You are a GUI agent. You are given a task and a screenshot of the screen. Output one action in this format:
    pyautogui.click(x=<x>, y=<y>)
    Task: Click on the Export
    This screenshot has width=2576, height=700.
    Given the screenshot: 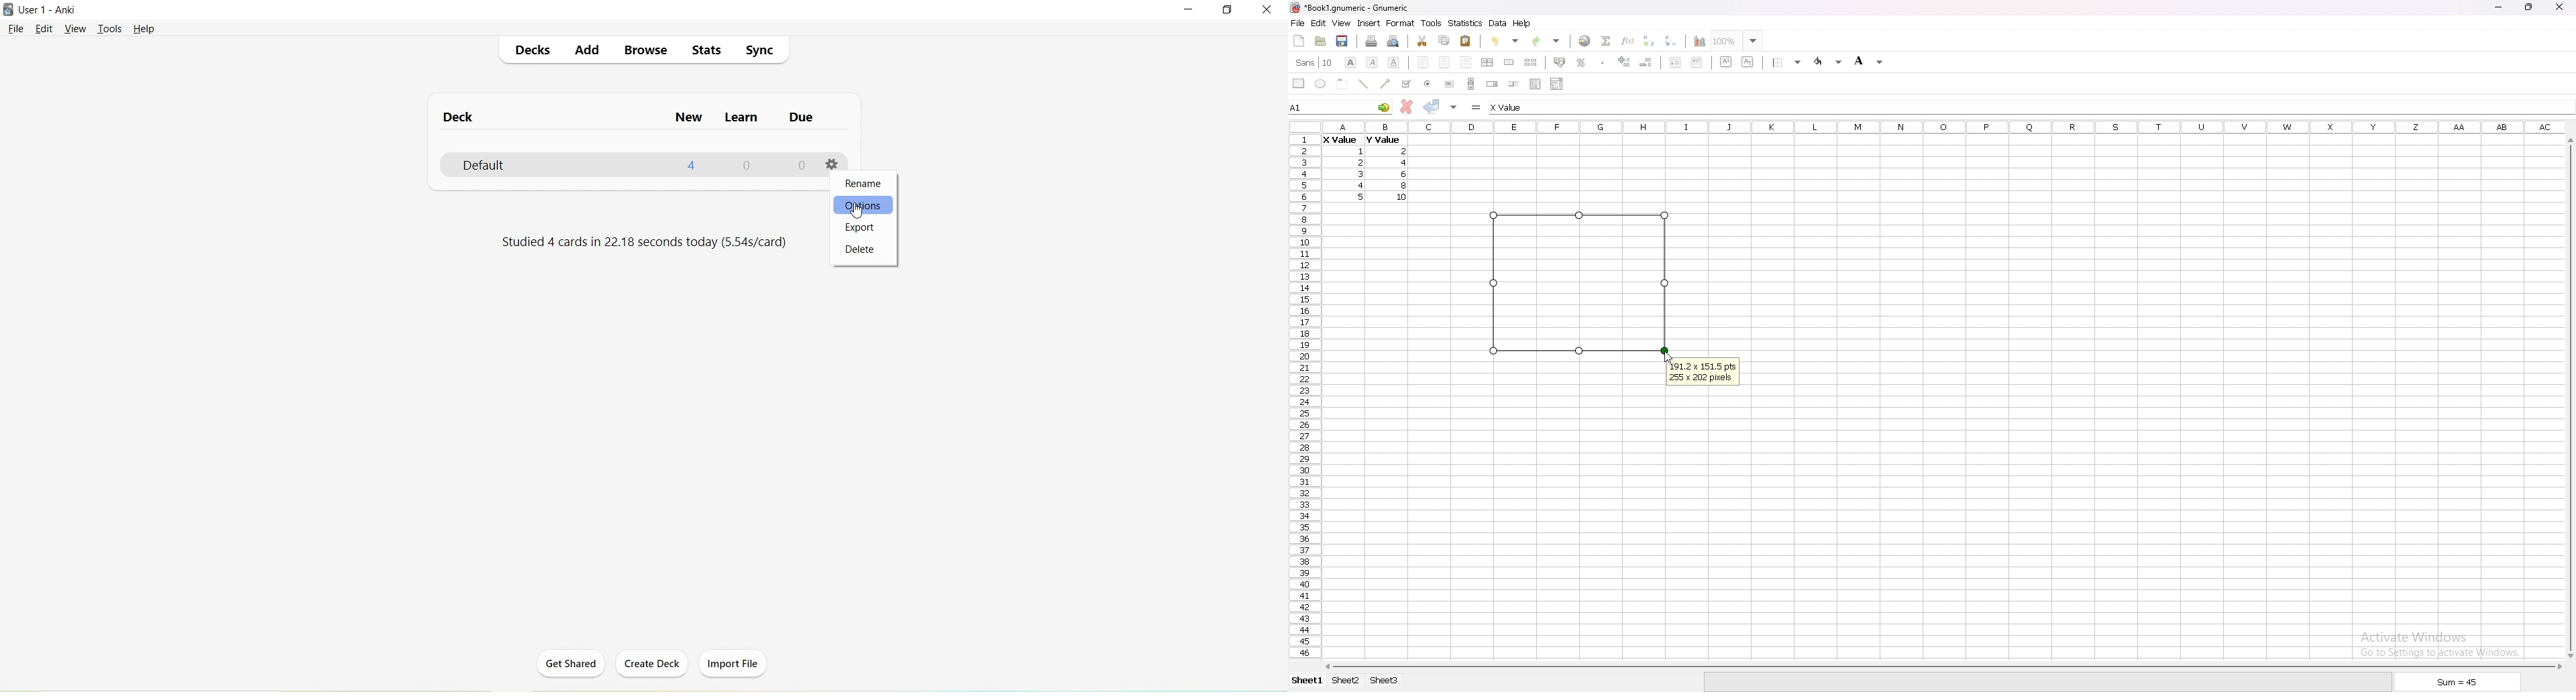 What is the action you would take?
    pyautogui.click(x=867, y=229)
    